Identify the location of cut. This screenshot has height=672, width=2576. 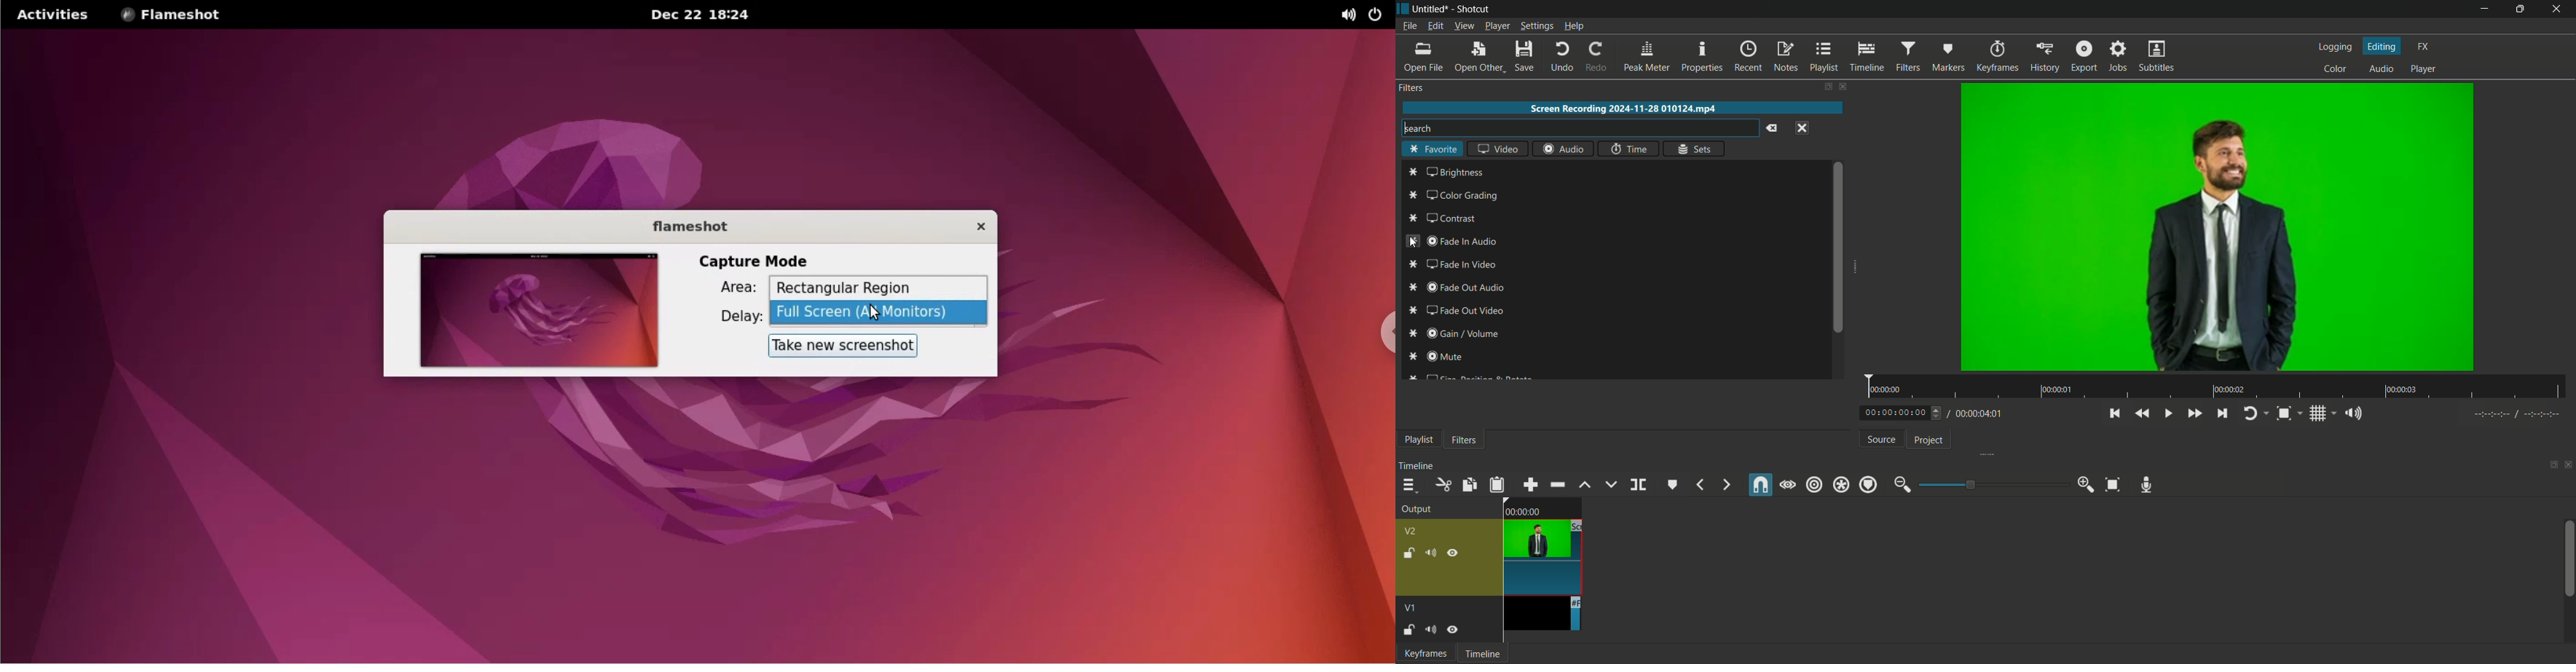
(1442, 484).